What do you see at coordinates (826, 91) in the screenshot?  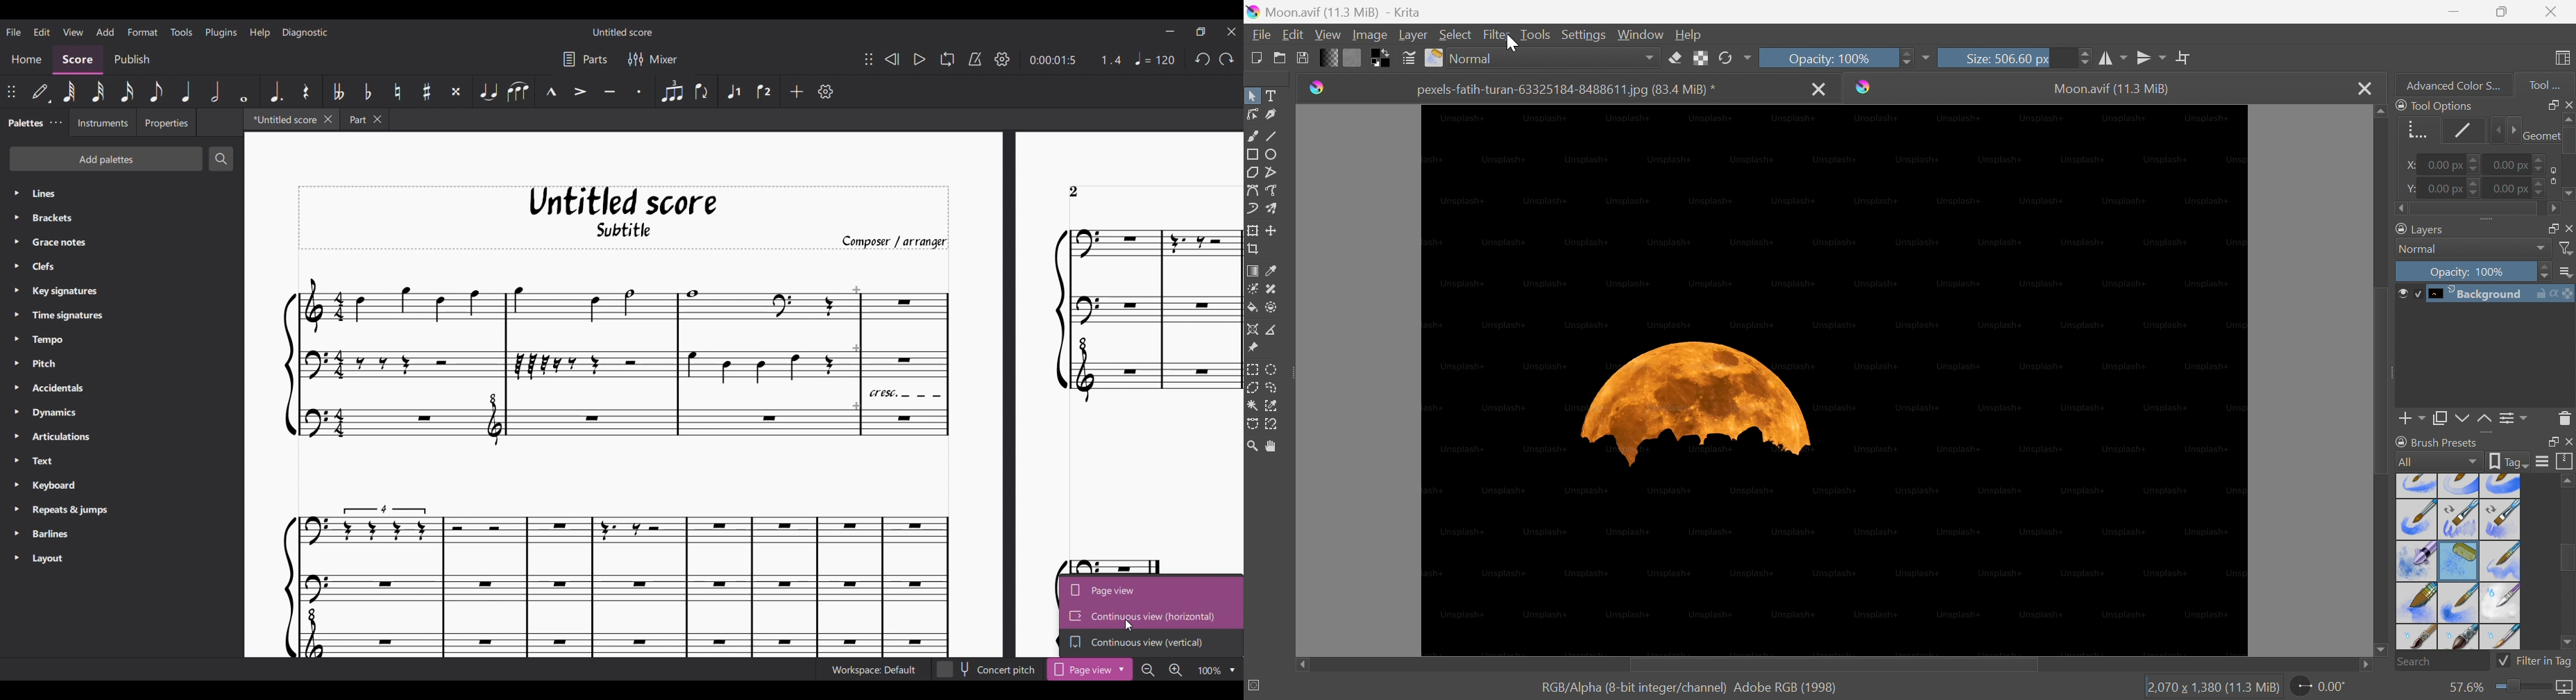 I see `Customize toolbar` at bounding box center [826, 91].